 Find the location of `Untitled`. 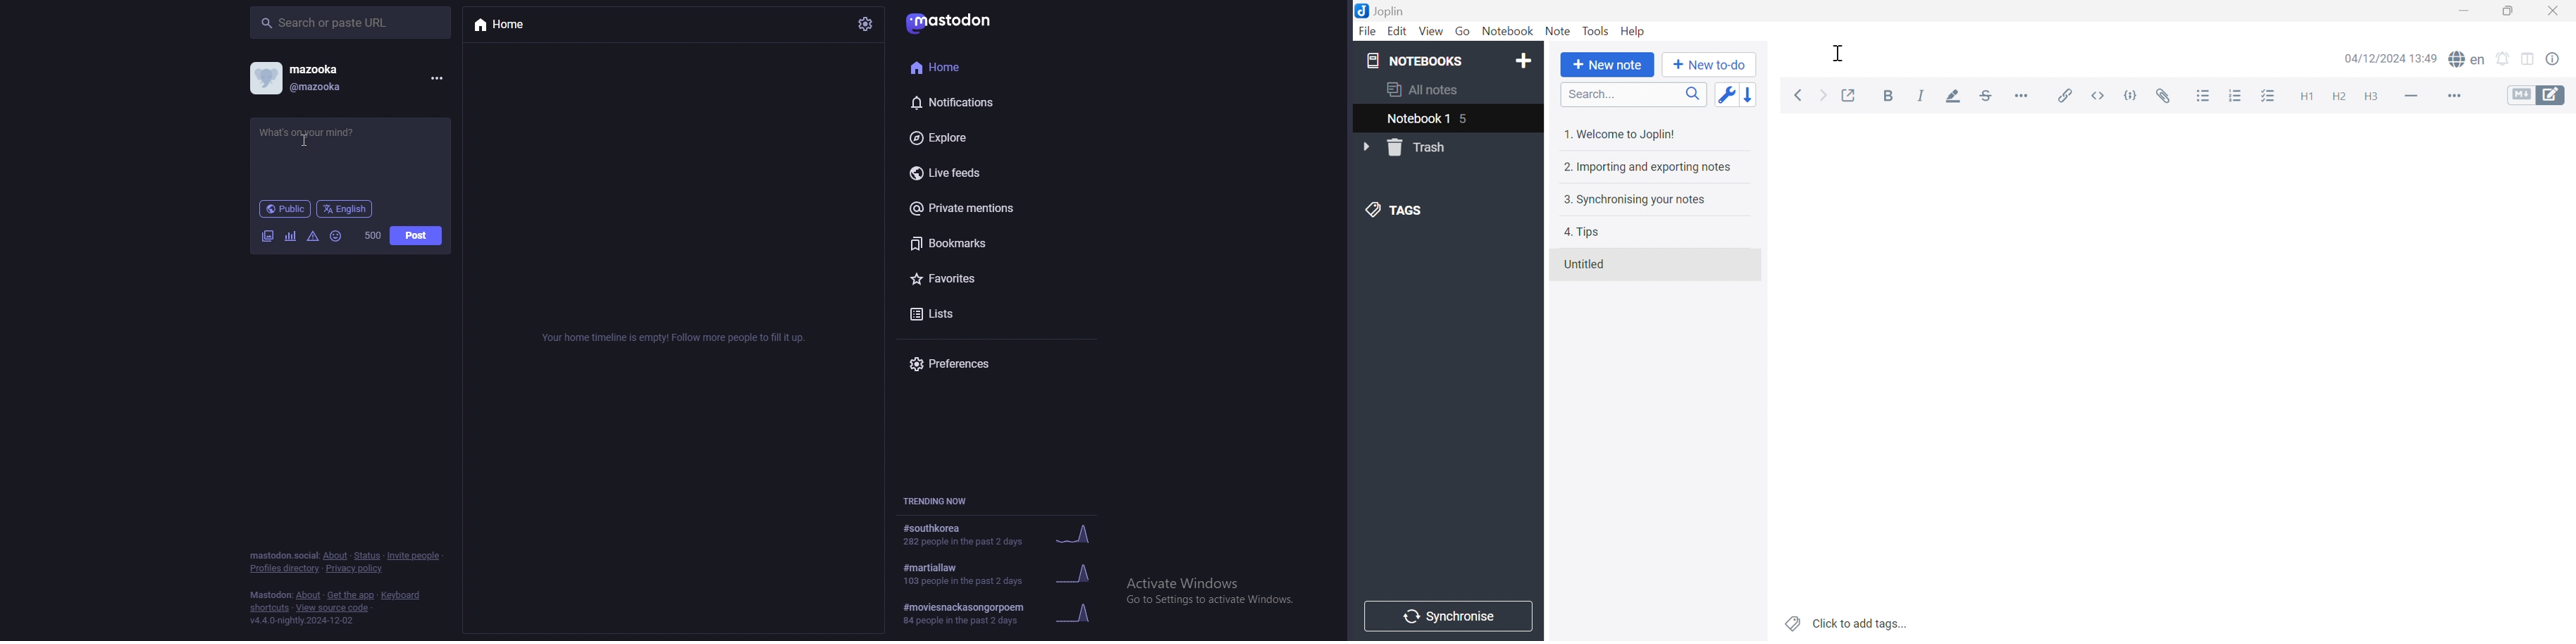

Untitled is located at coordinates (1587, 264).